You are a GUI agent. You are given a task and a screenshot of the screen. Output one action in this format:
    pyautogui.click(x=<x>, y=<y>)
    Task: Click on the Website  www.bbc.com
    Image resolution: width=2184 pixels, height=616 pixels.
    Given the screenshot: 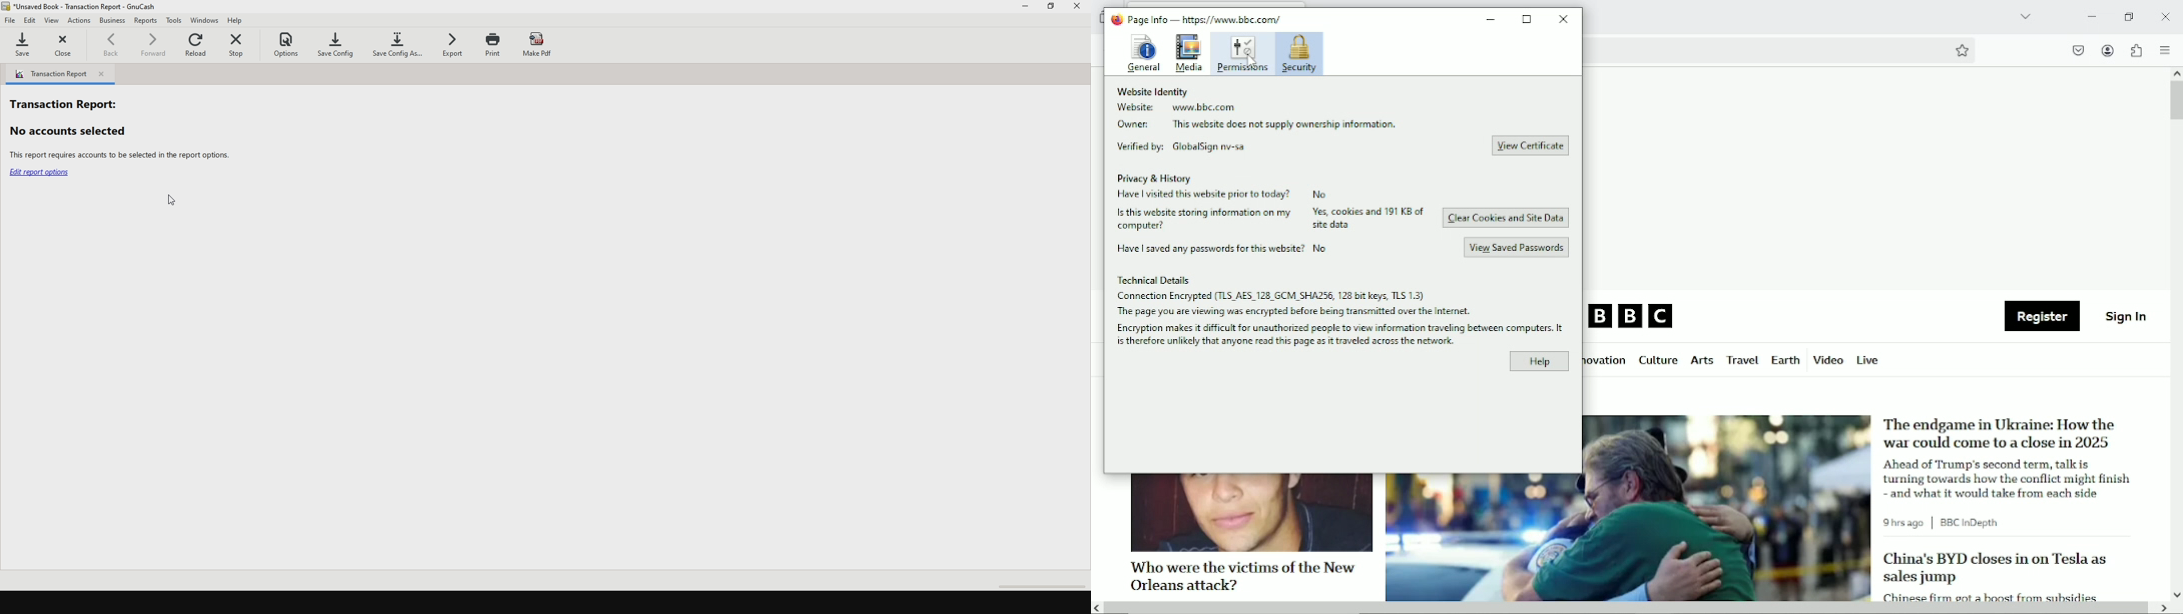 What is the action you would take?
    pyautogui.click(x=1175, y=107)
    